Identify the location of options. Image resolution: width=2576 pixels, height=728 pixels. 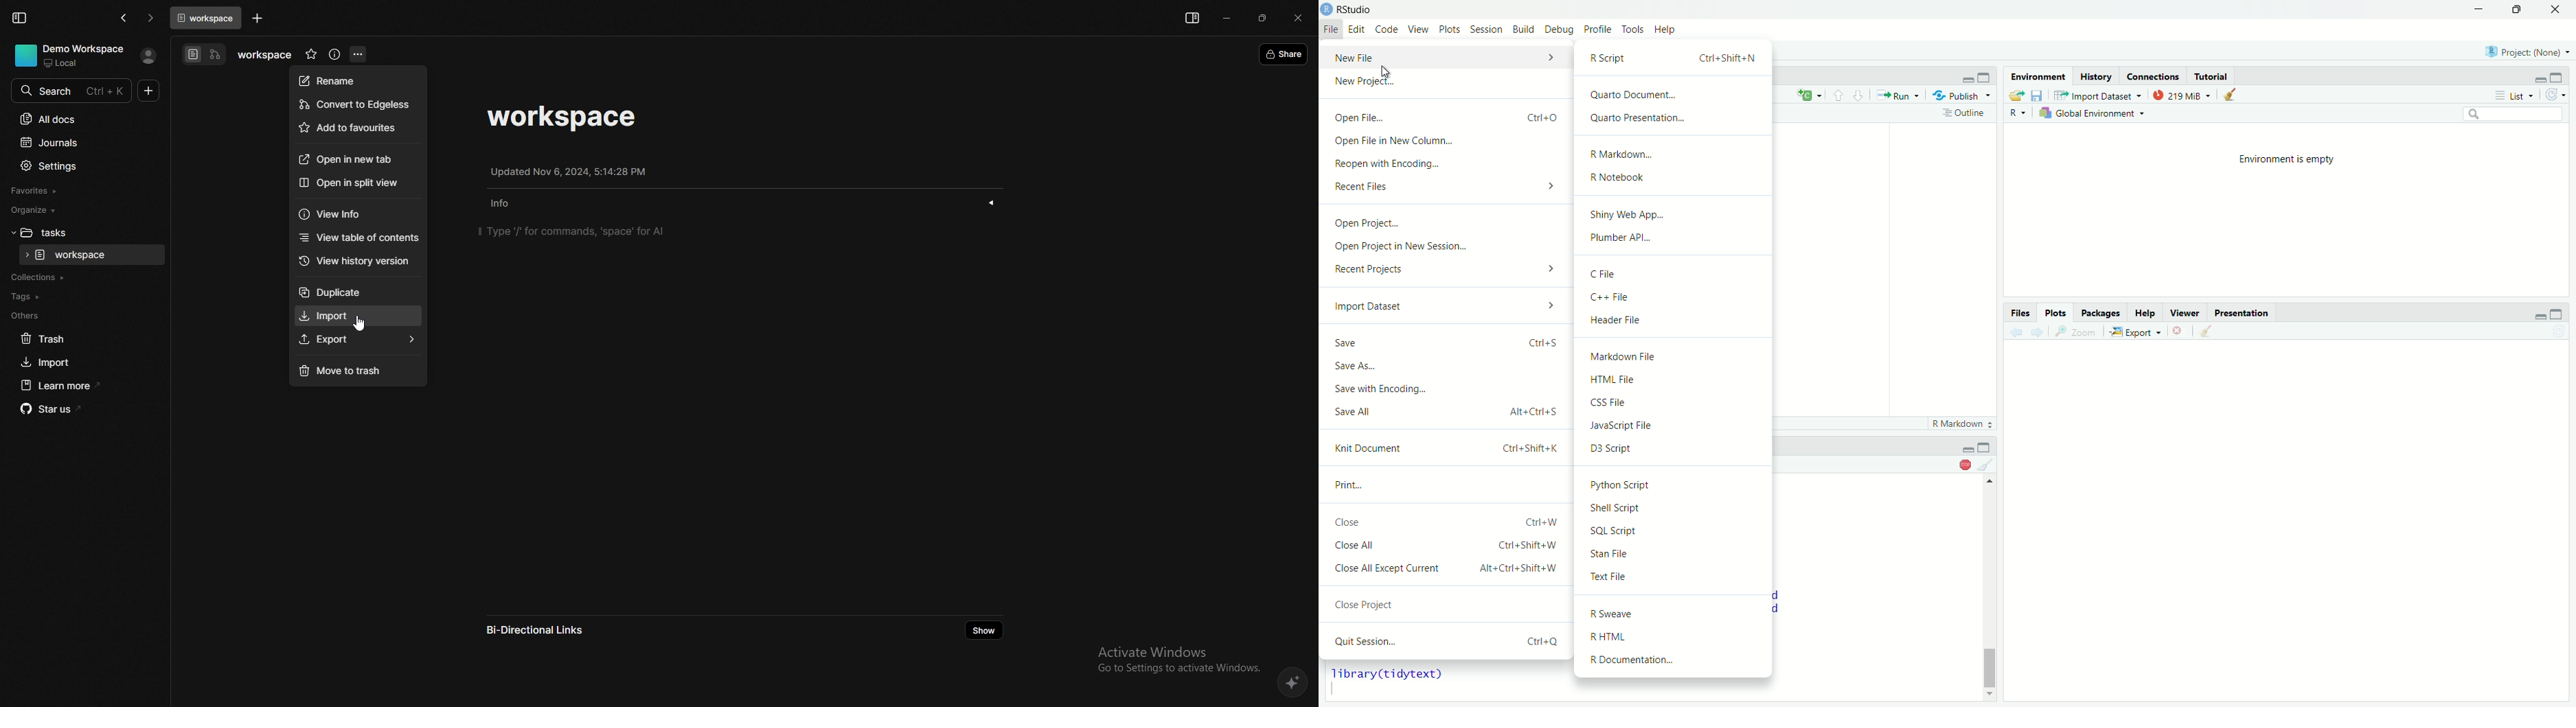
(358, 54).